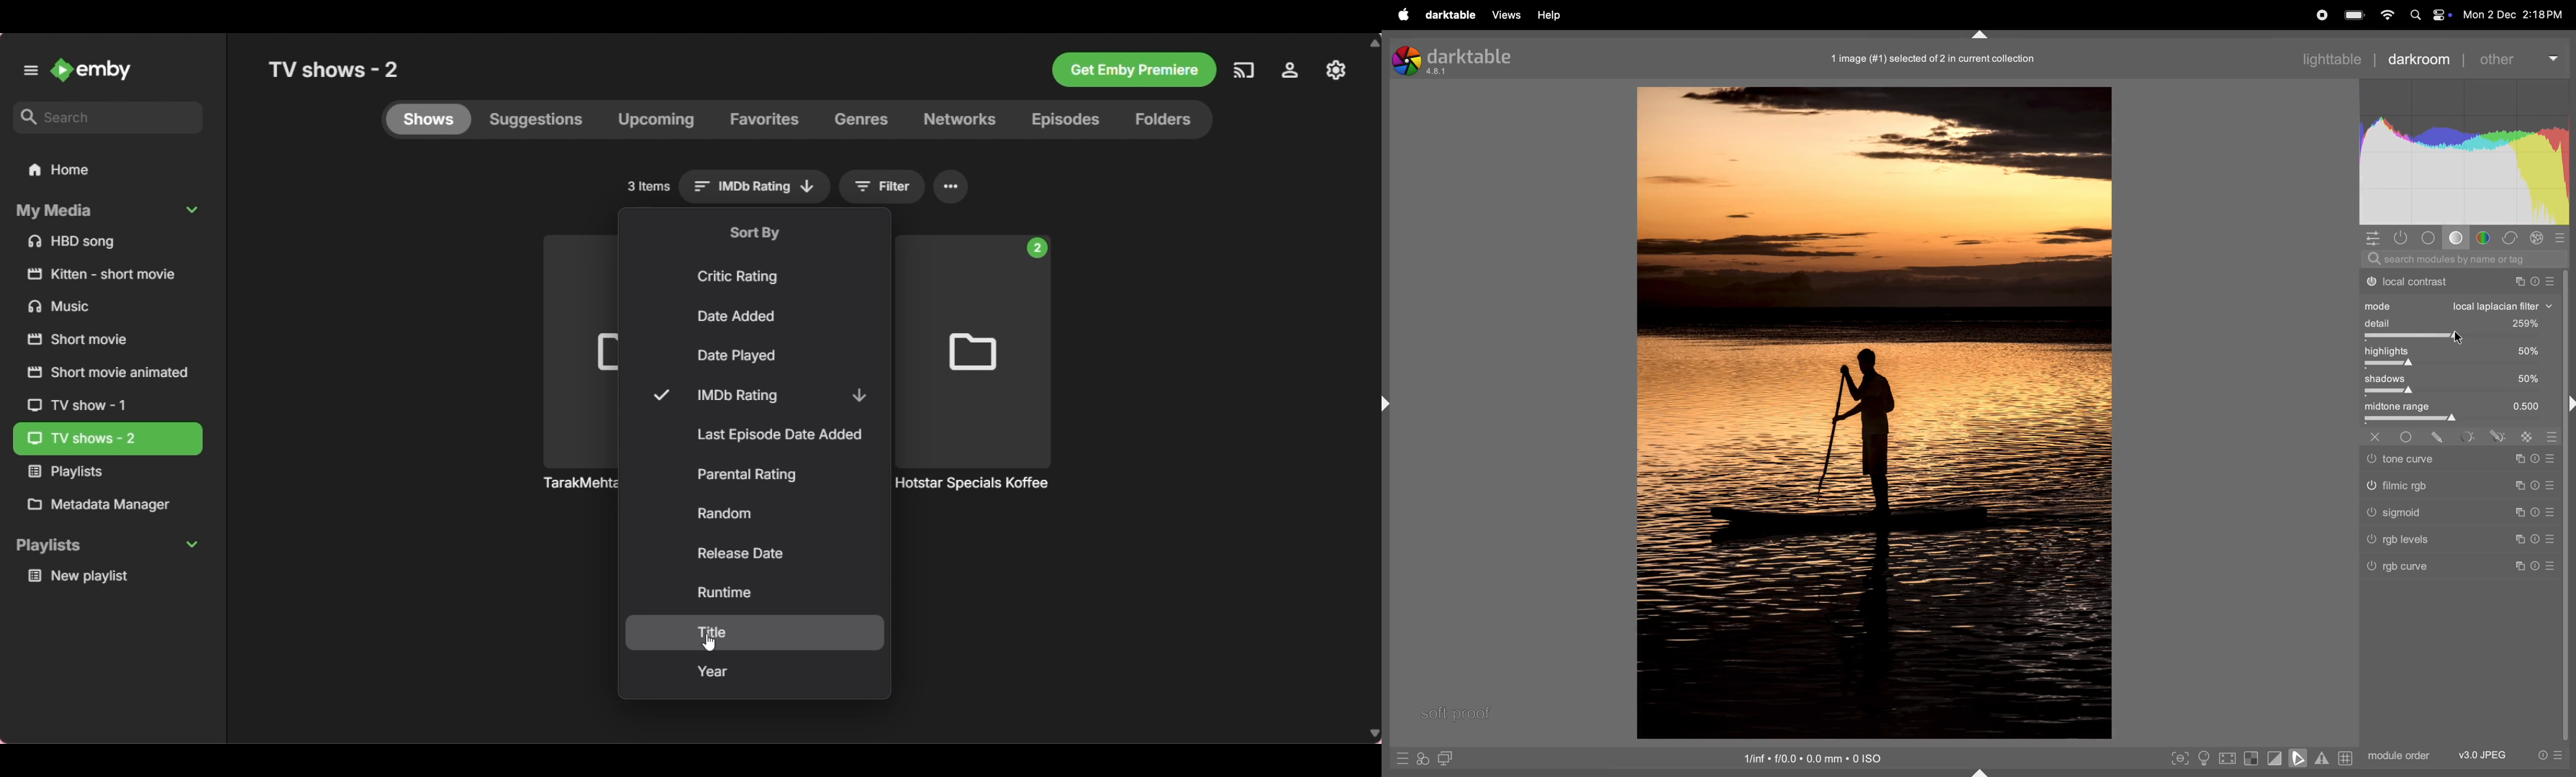 This screenshot has height=784, width=2576. What do you see at coordinates (106, 242) in the screenshot?
I see `Files under My Media` at bounding box center [106, 242].